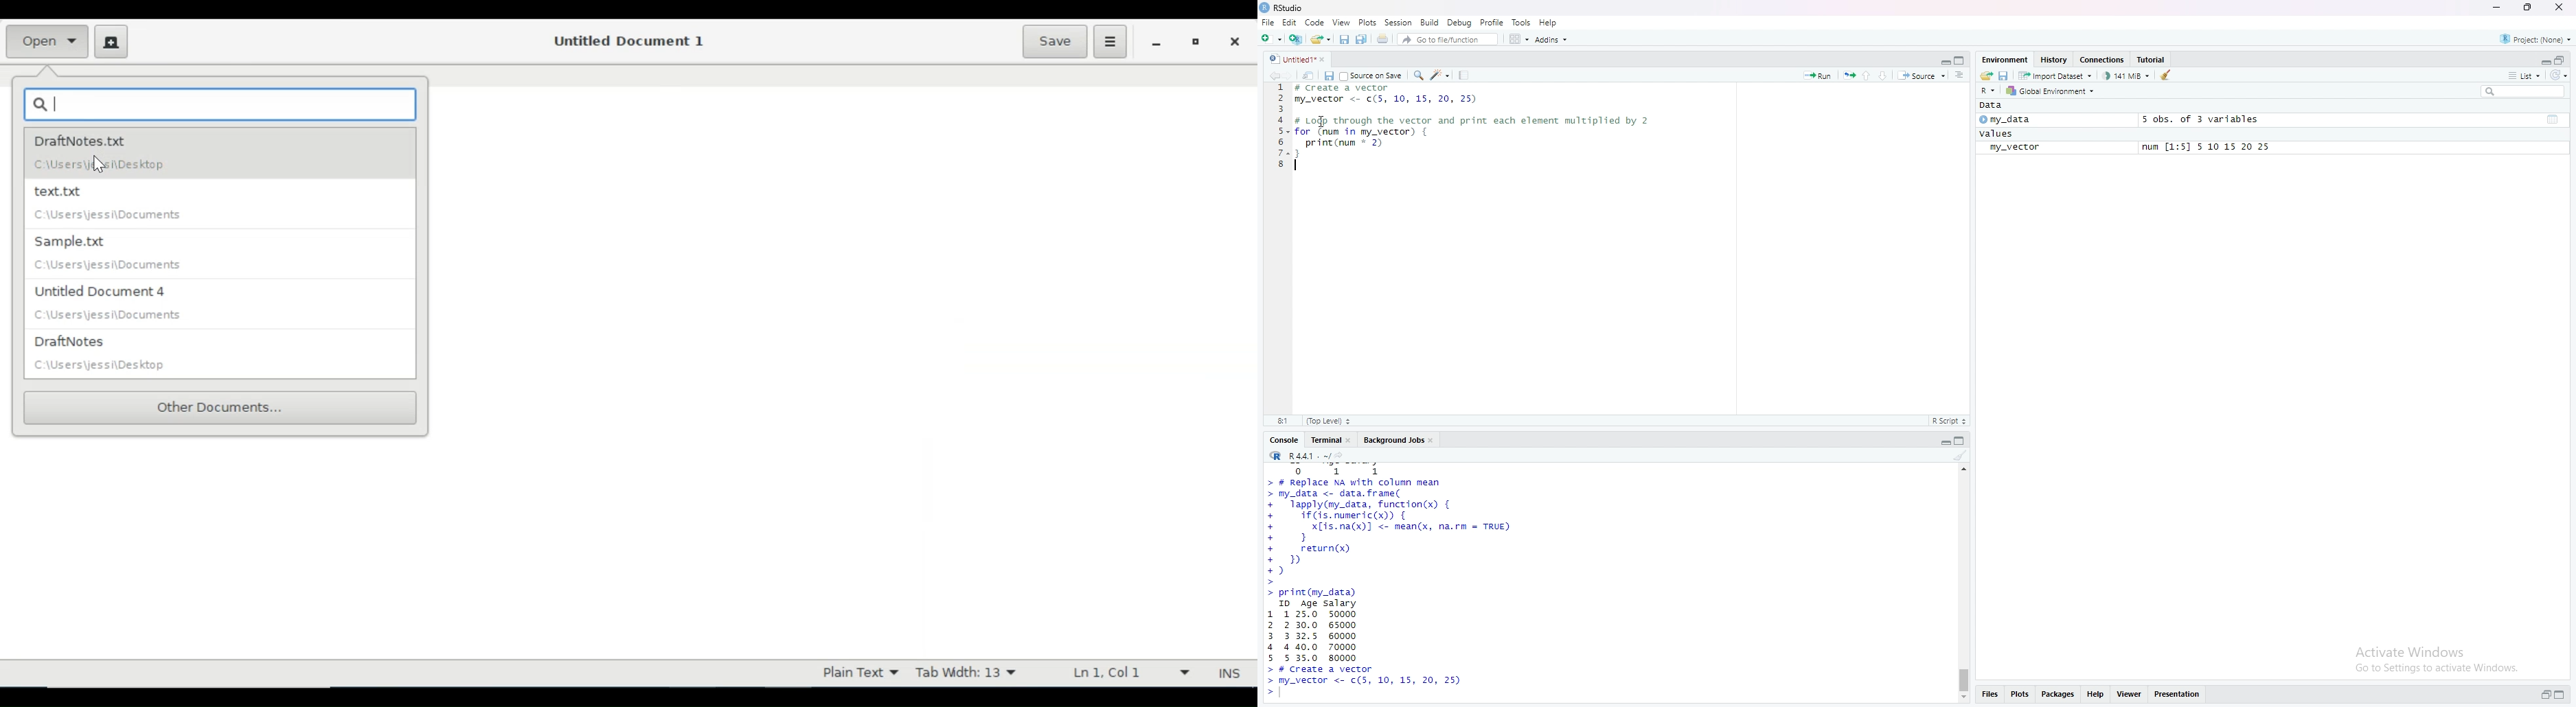 This screenshot has width=2576, height=728. Describe the element at coordinates (1960, 456) in the screenshot. I see `clear console` at that location.